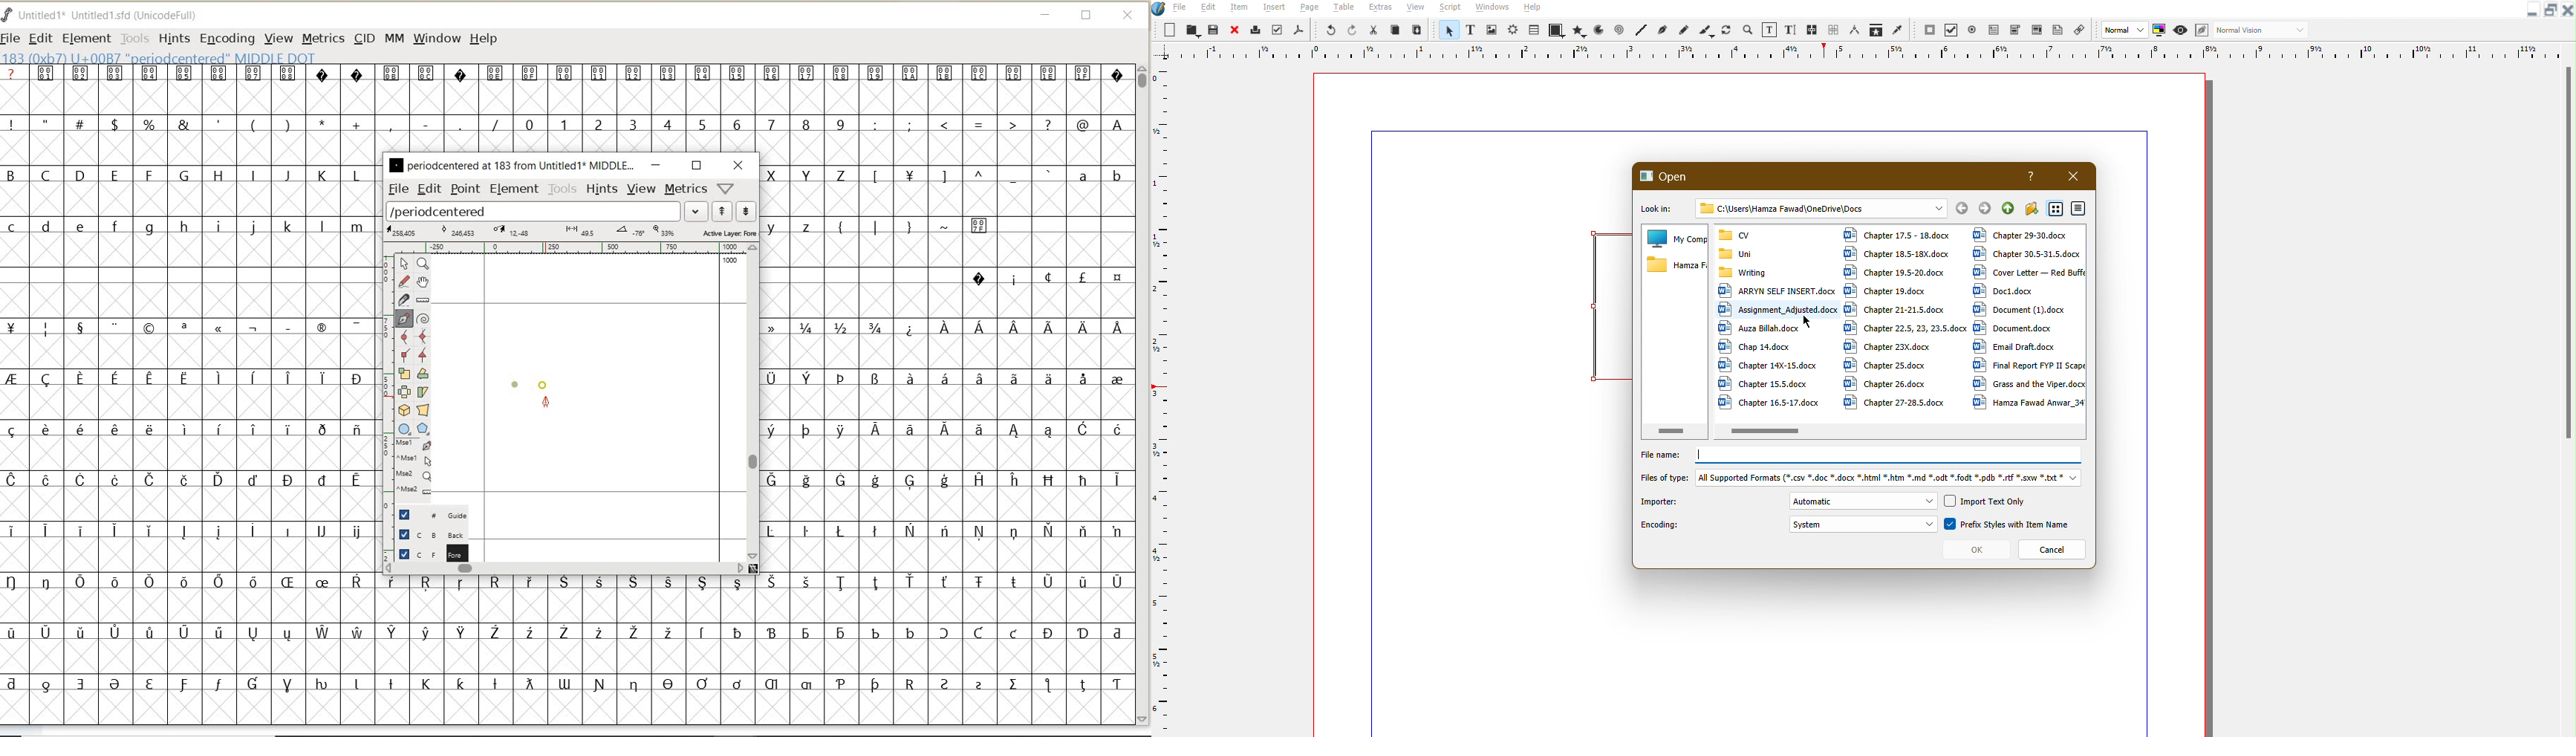 Image resolution: width=2576 pixels, height=756 pixels. What do you see at coordinates (2020, 208) in the screenshot?
I see `File Controls` at bounding box center [2020, 208].